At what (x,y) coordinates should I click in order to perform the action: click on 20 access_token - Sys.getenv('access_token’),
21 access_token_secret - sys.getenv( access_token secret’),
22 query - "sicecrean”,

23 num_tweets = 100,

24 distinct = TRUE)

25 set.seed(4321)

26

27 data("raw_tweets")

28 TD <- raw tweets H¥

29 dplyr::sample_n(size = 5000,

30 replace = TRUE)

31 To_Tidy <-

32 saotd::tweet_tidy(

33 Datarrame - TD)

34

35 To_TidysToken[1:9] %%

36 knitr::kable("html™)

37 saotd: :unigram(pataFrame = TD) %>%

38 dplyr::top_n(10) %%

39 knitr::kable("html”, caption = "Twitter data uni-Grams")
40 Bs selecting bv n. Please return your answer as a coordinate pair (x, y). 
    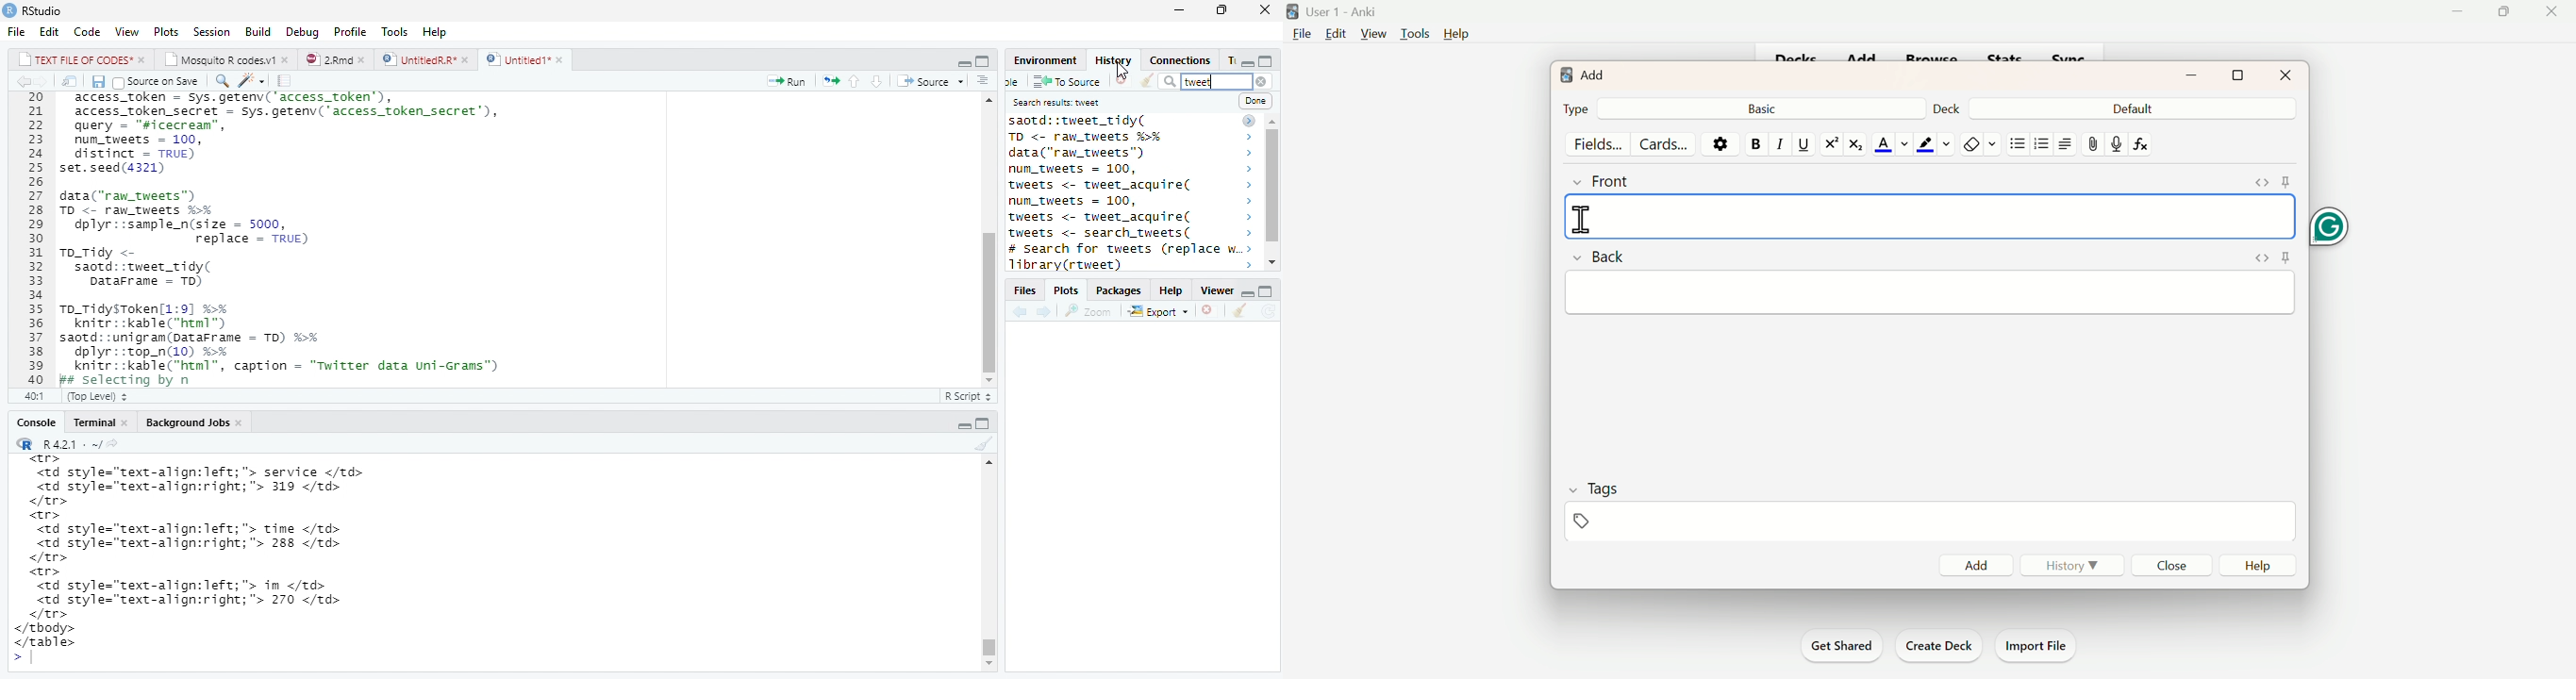
    Looking at the image, I should click on (286, 251).